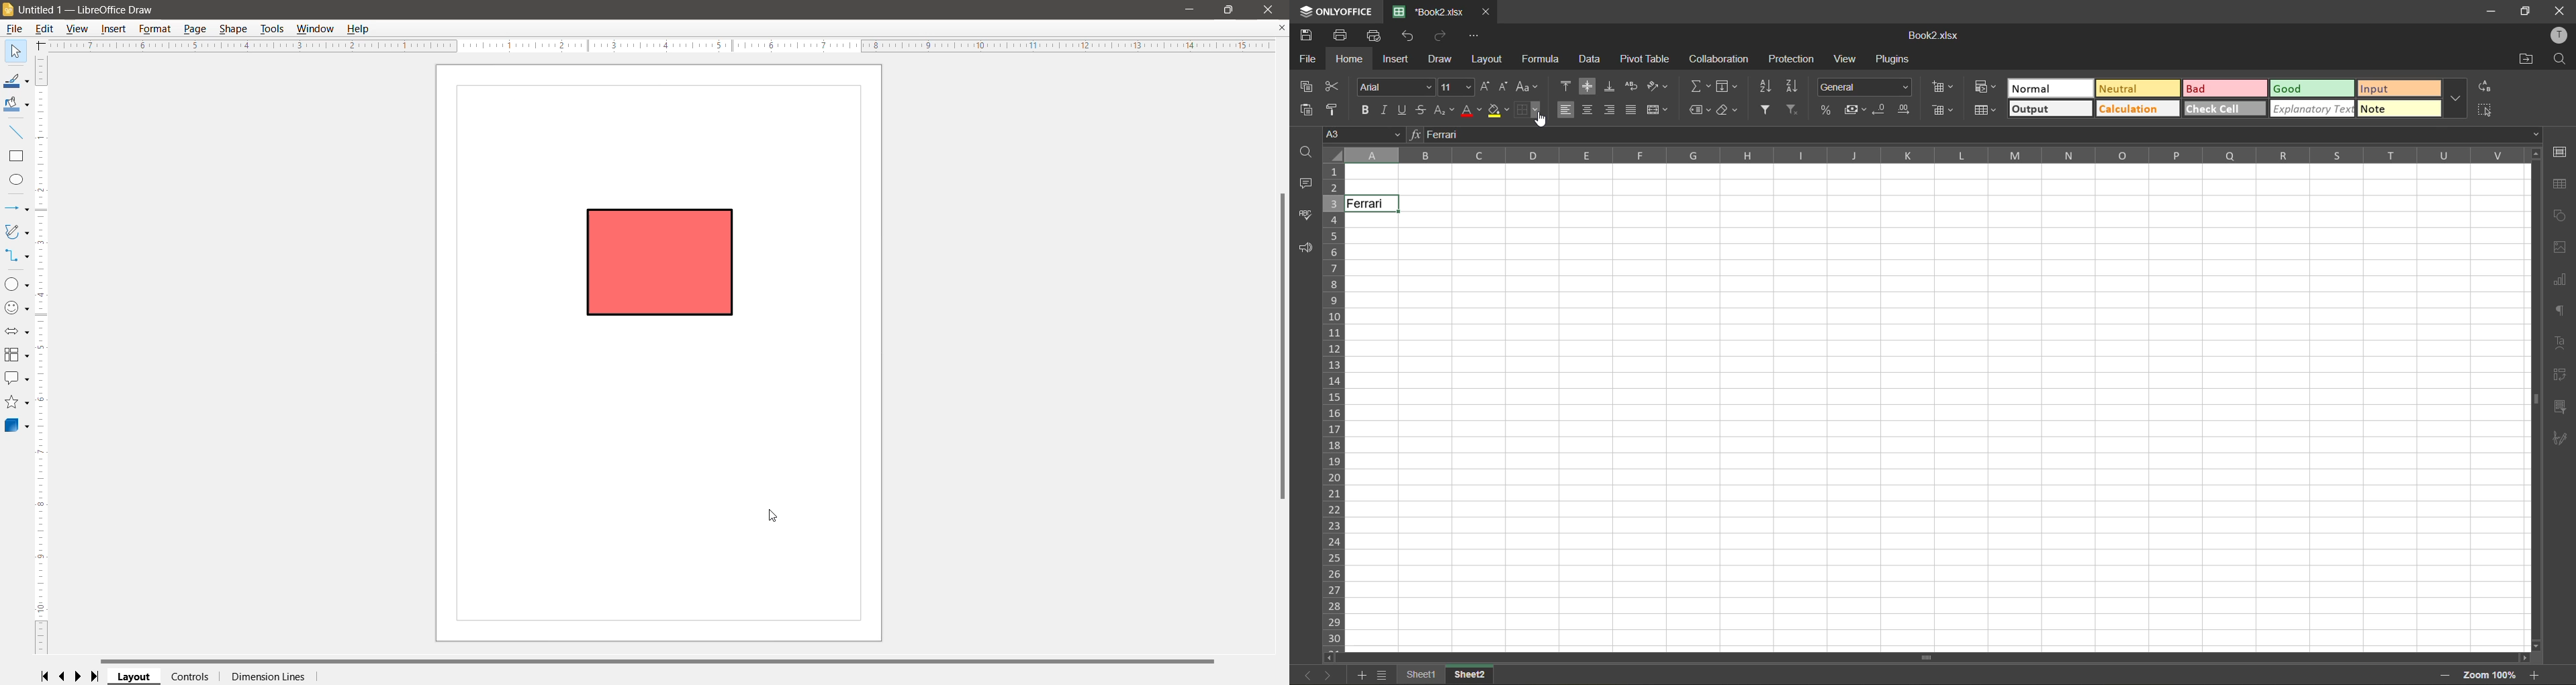  Describe the element at coordinates (17, 257) in the screenshot. I see `Connectors` at that location.